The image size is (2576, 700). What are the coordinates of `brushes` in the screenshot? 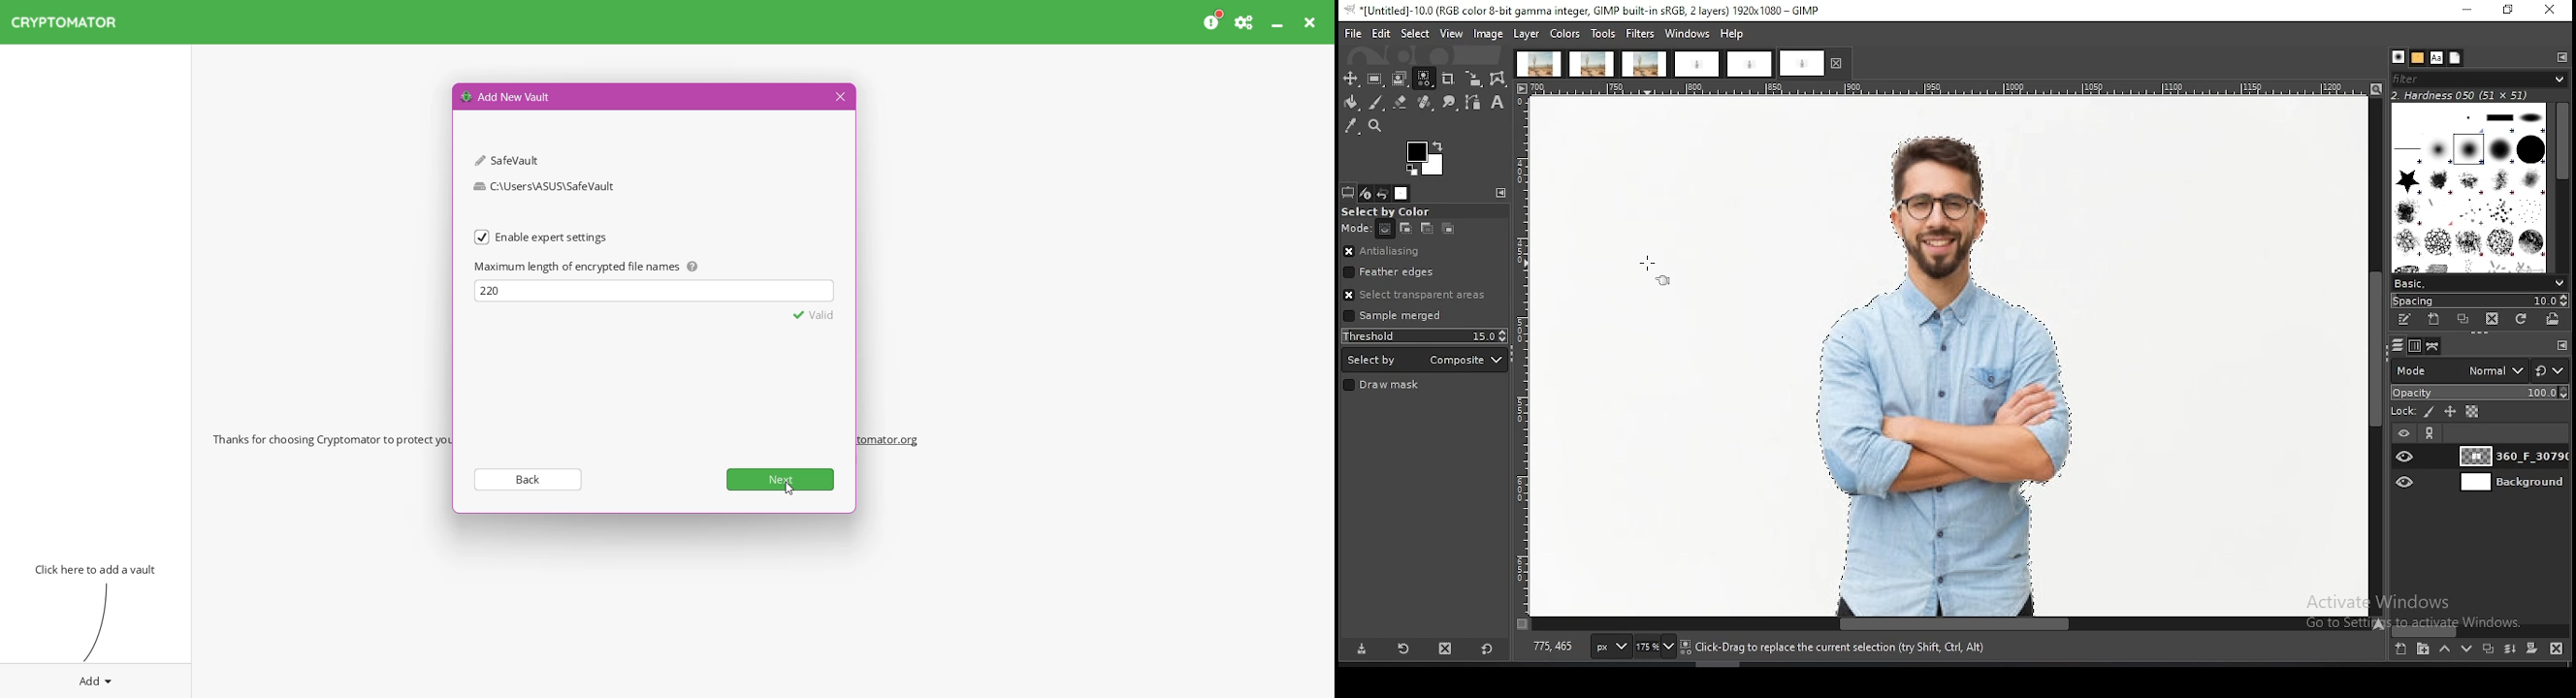 It's located at (2398, 57).